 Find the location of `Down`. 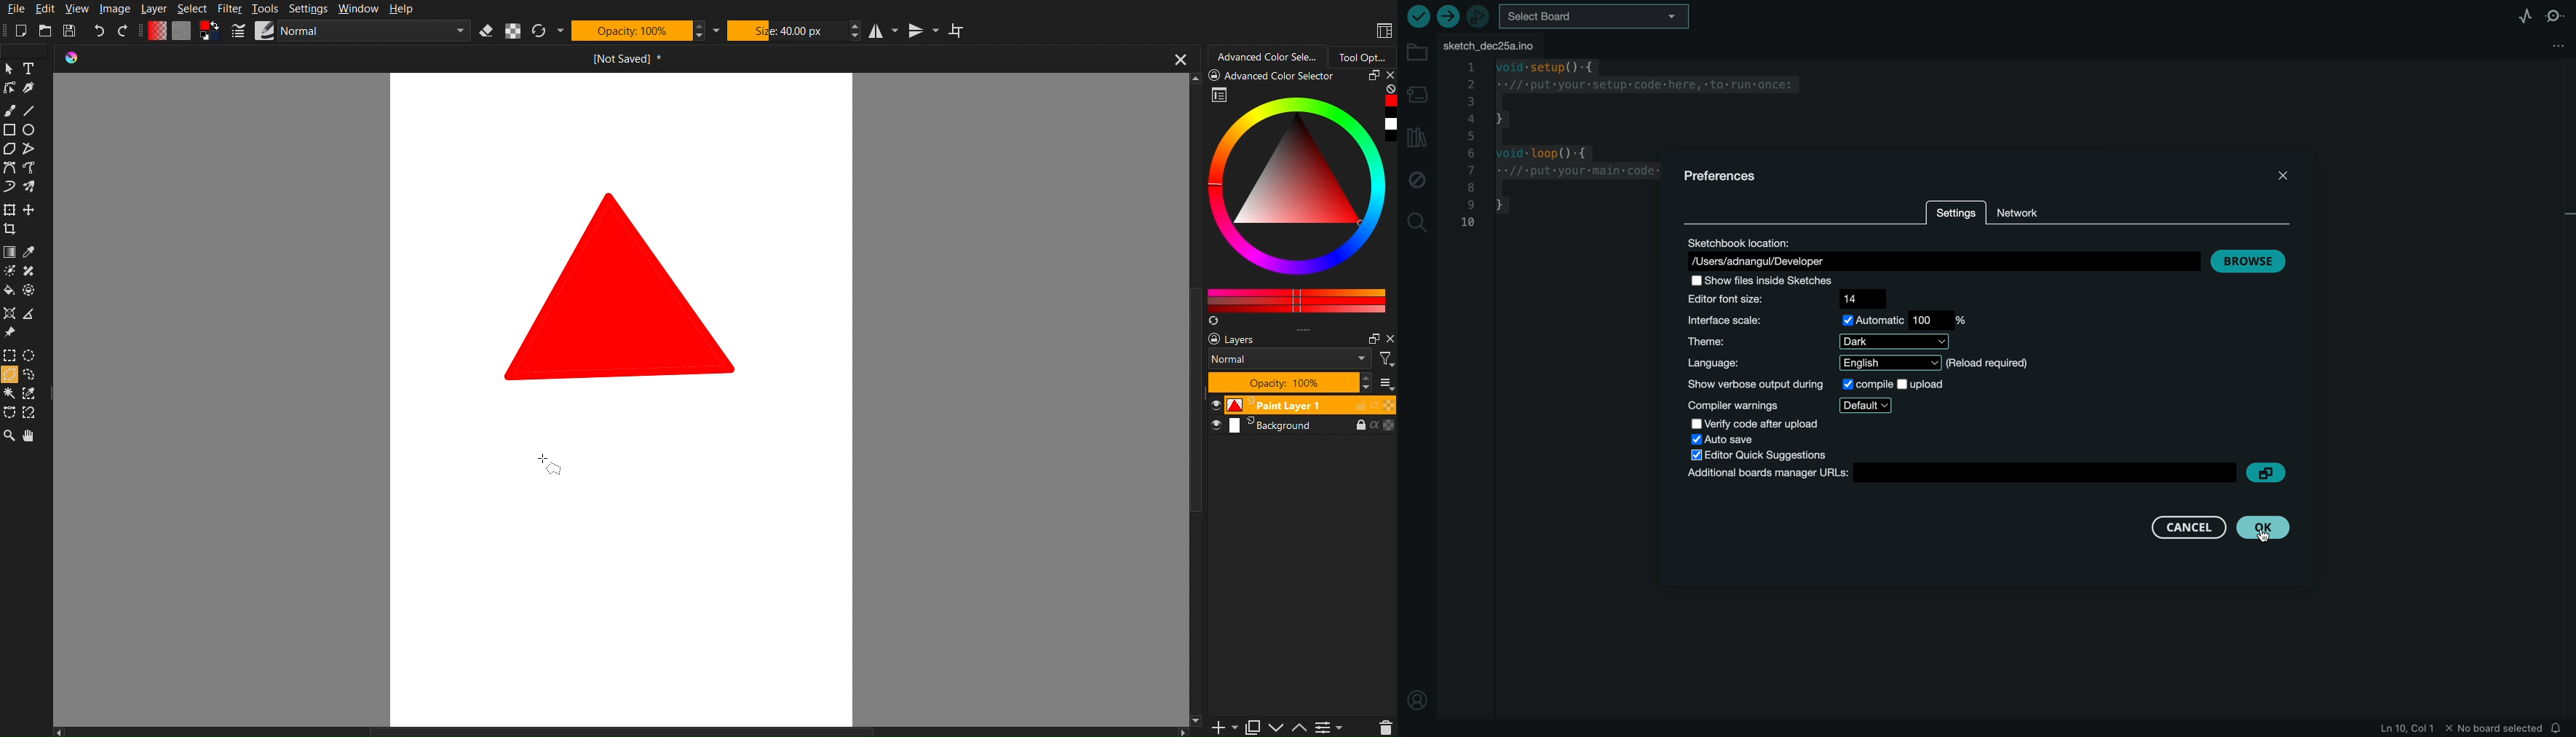

Down is located at coordinates (1277, 728).